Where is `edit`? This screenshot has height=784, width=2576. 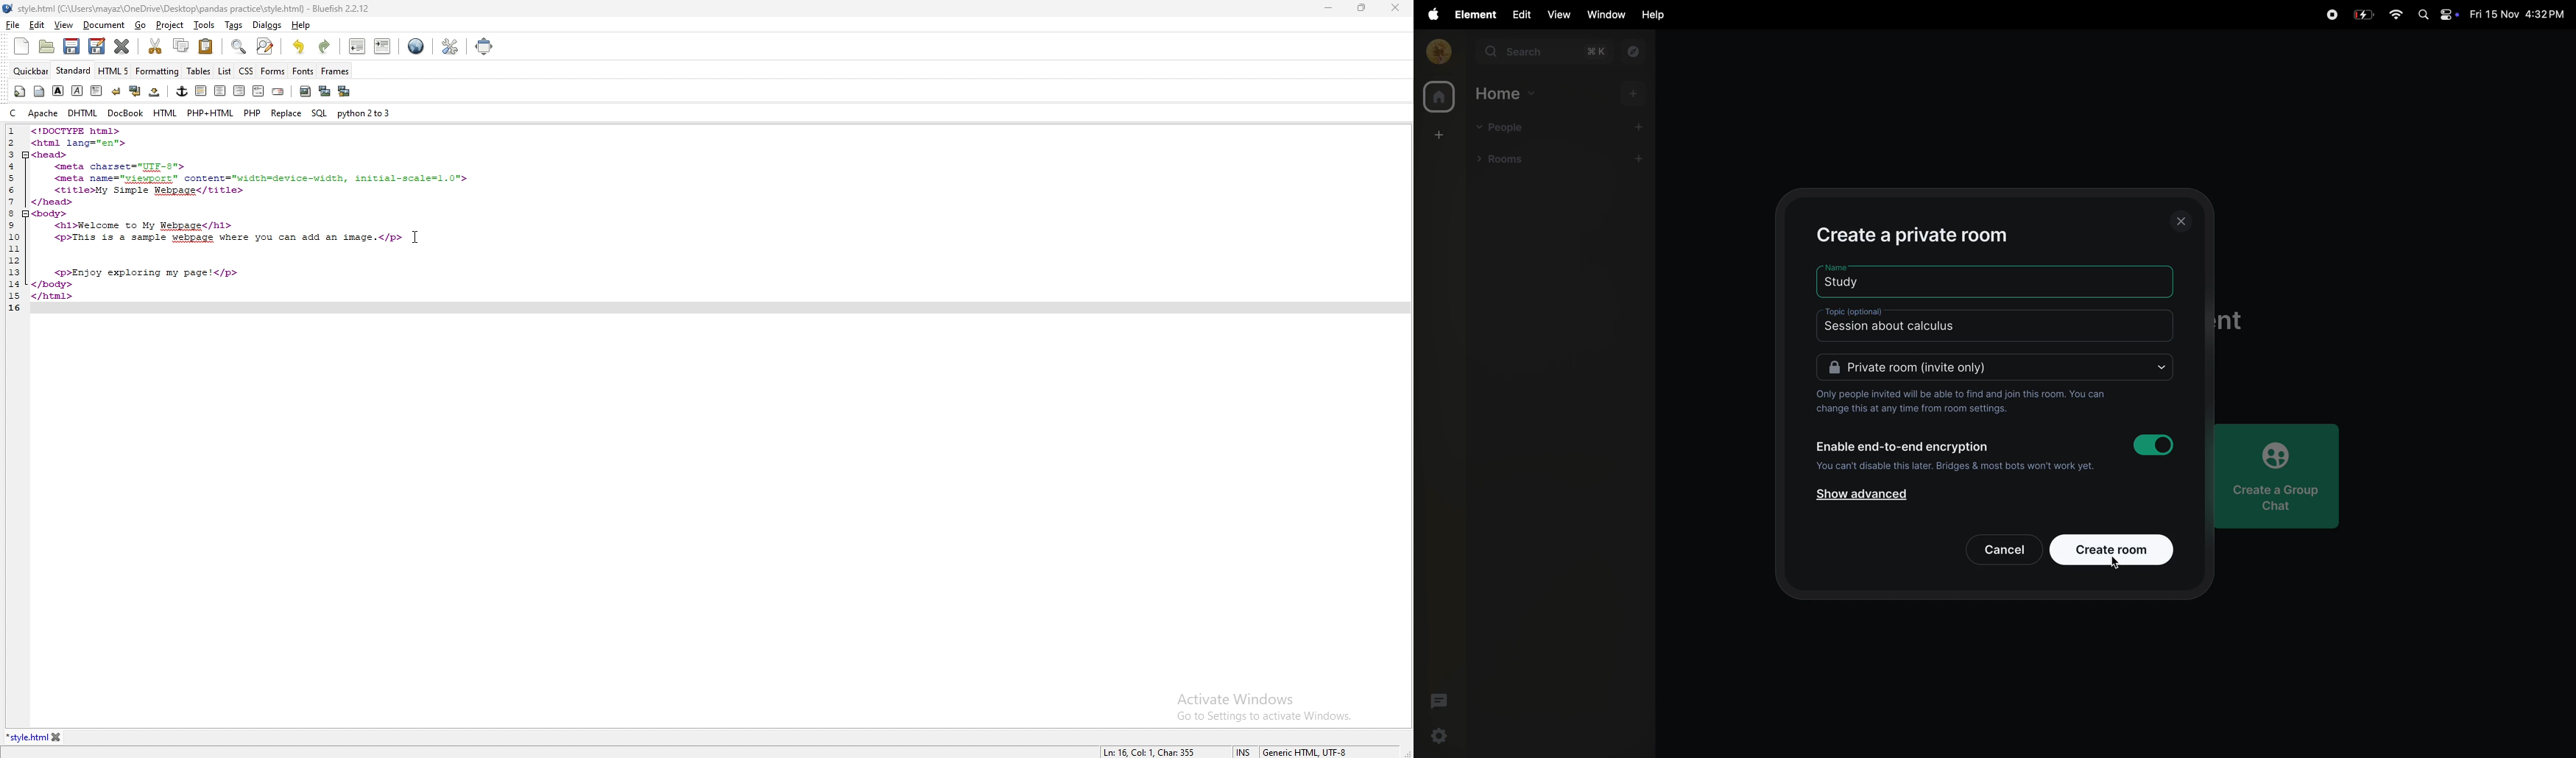
edit is located at coordinates (1519, 14).